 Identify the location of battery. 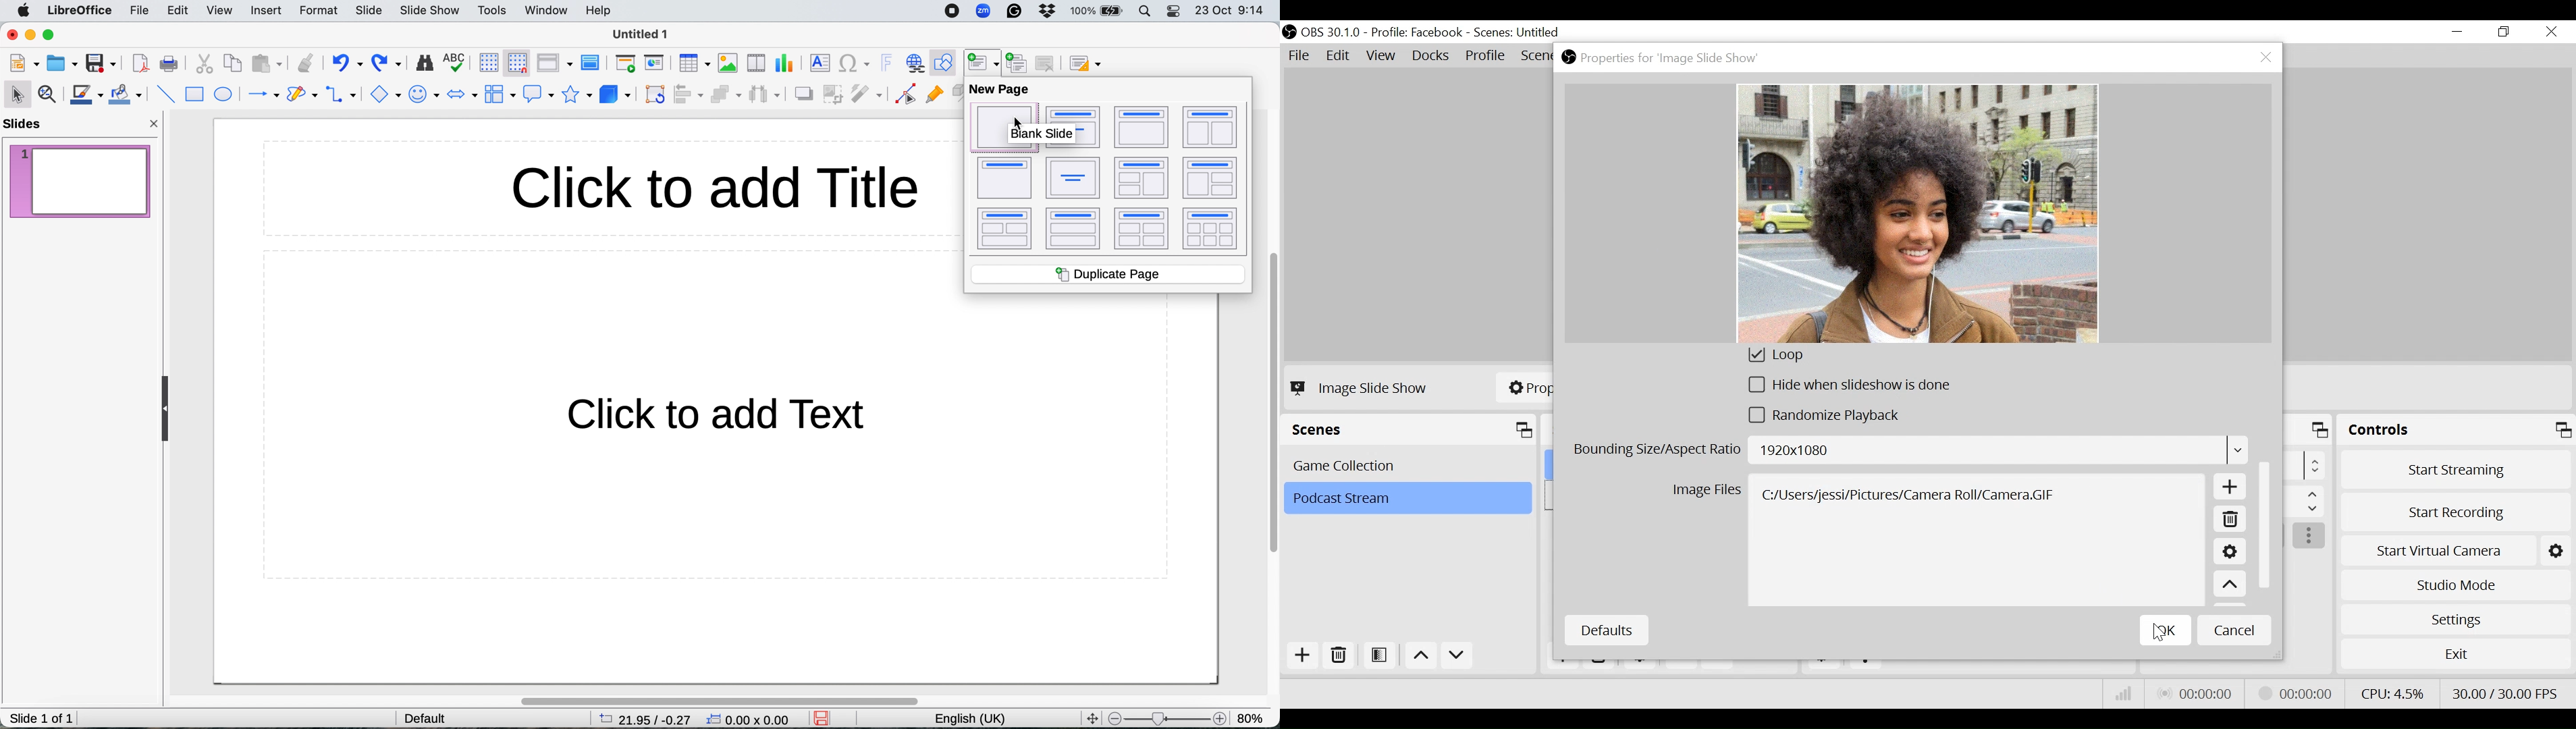
(1098, 12).